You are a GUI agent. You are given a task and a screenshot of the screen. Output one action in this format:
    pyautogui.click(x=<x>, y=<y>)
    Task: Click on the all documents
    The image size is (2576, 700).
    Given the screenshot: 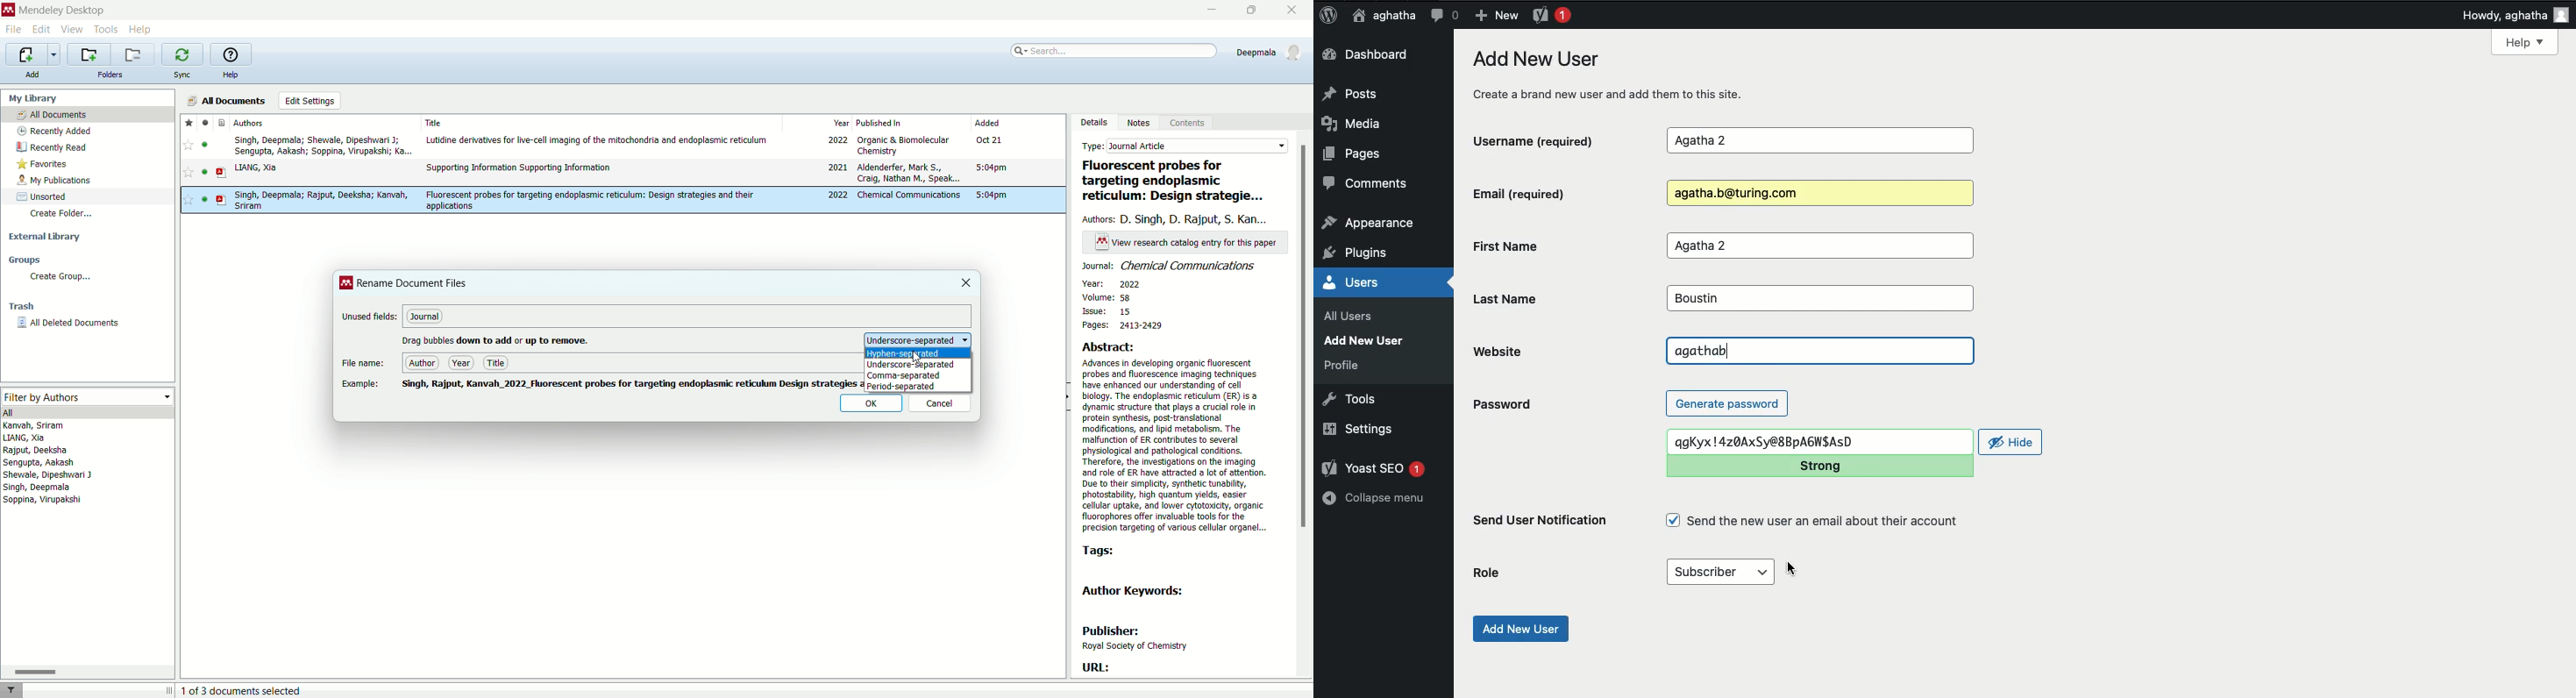 What is the action you would take?
    pyautogui.click(x=227, y=99)
    